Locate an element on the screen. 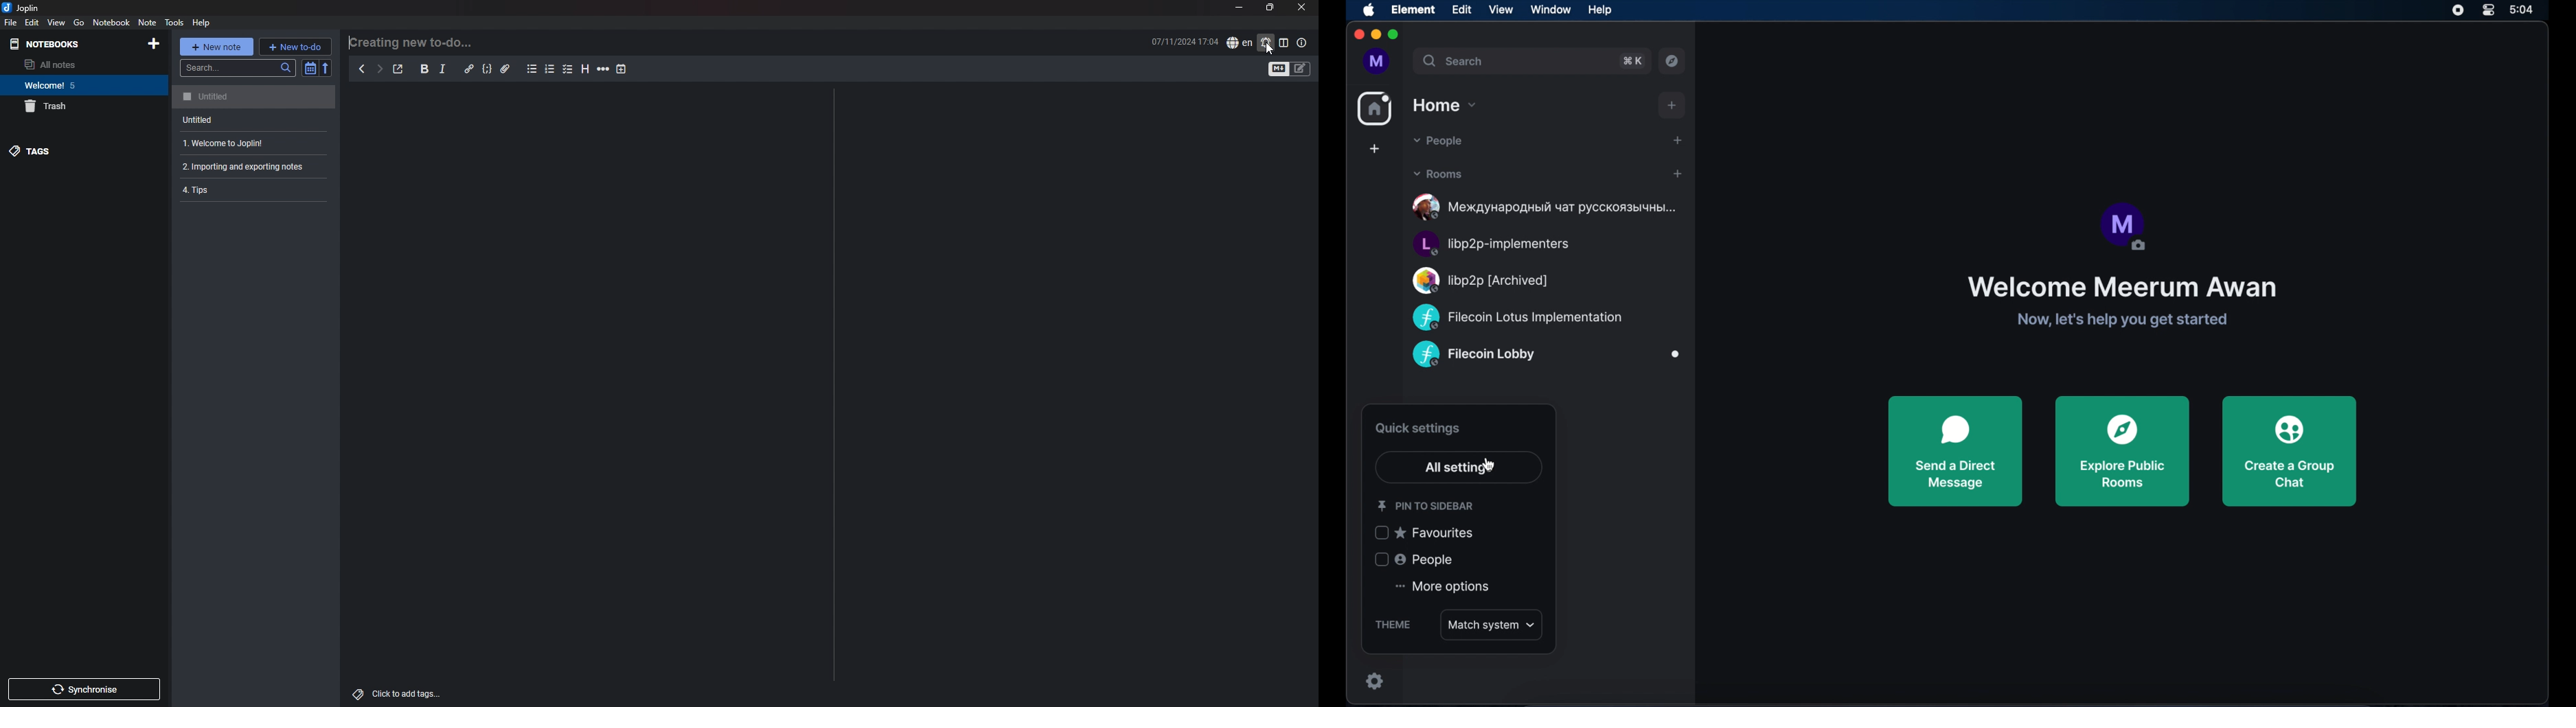 This screenshot has width=2576, height=728. 4. Tips is located at coordinates (239, 192).